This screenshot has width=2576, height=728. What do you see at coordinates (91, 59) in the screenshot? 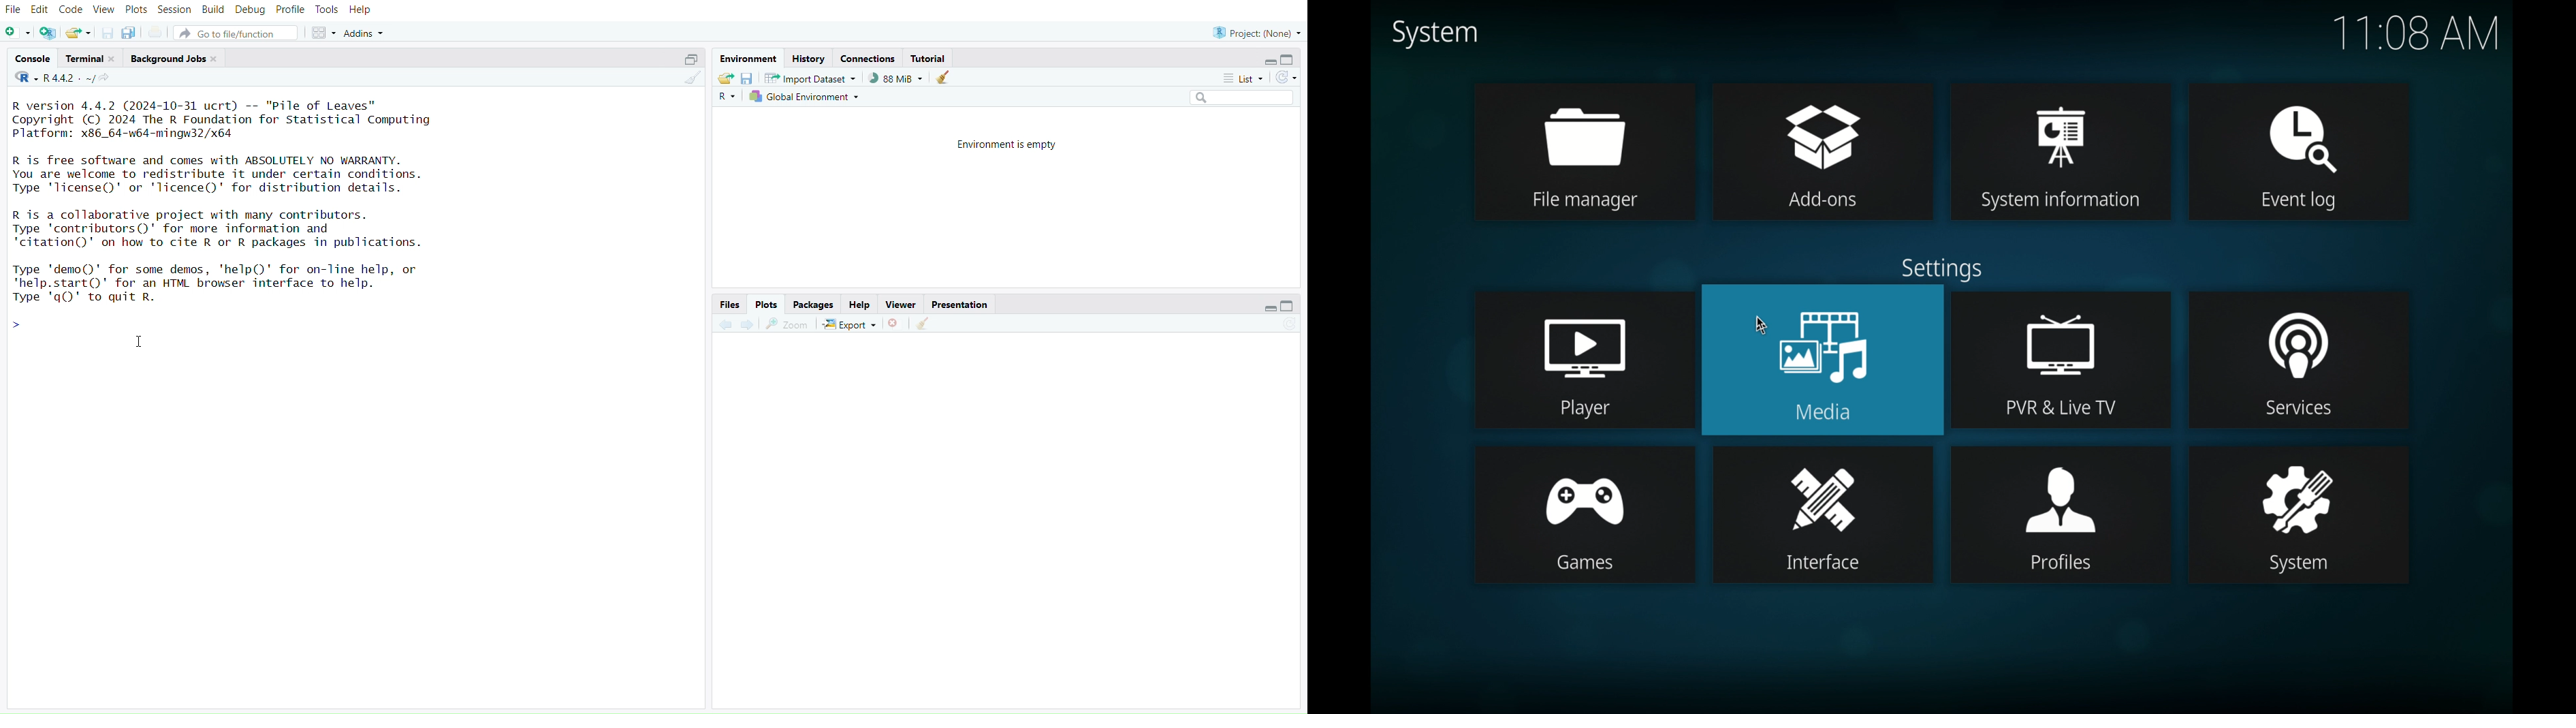
I see `terminal` at bounding box center [91, 59].